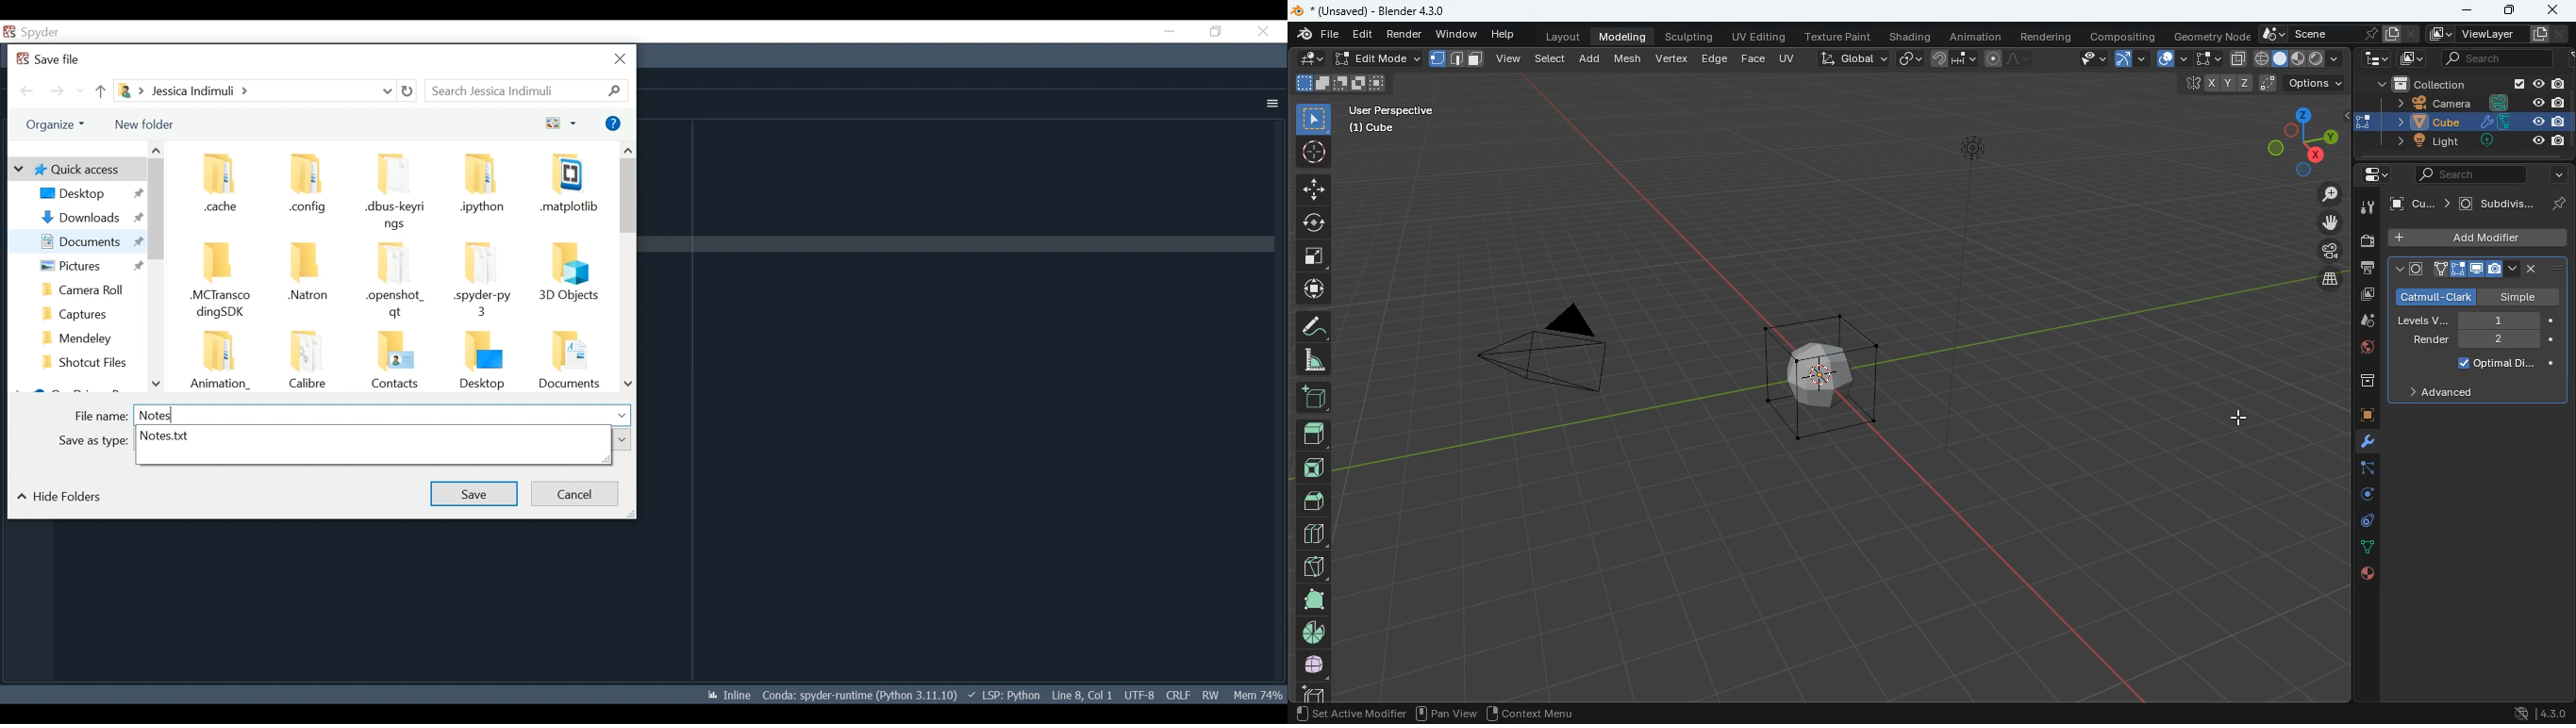 This screenshot has height=728, width=2576. I want to click on select, so click(1314, 120).